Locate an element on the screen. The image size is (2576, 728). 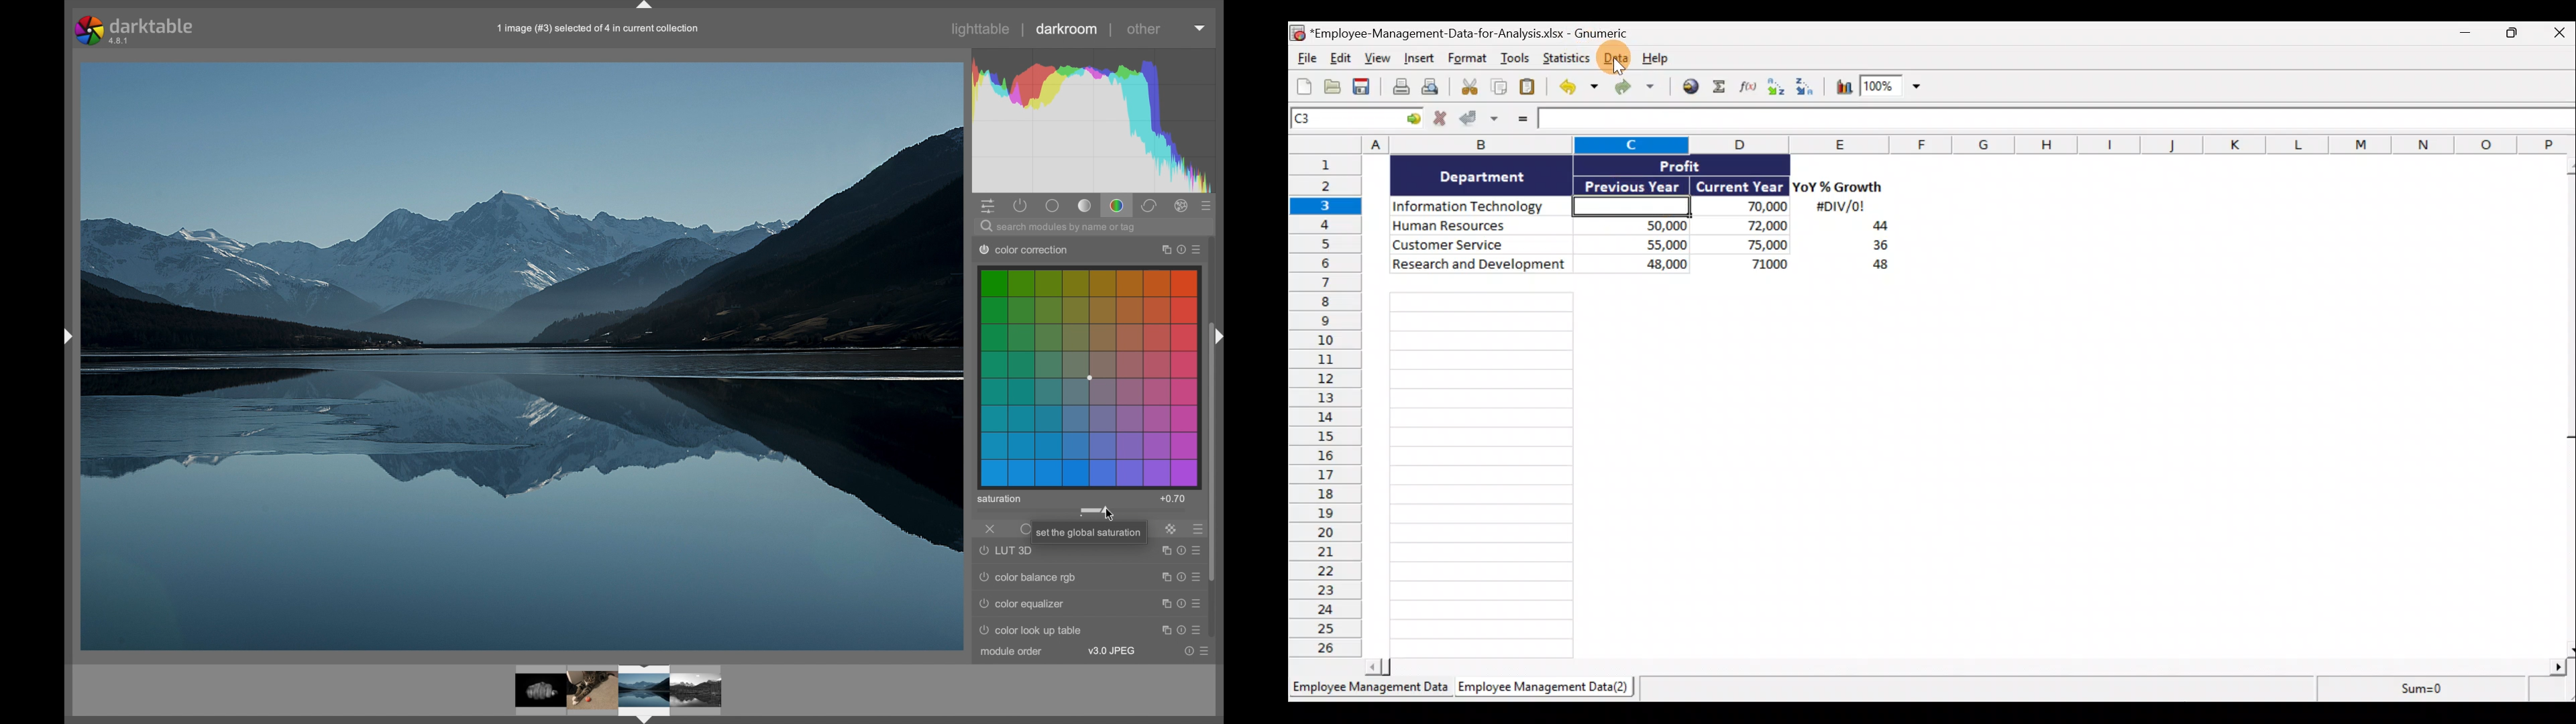
Profit is located at coordinates (1702, 165).